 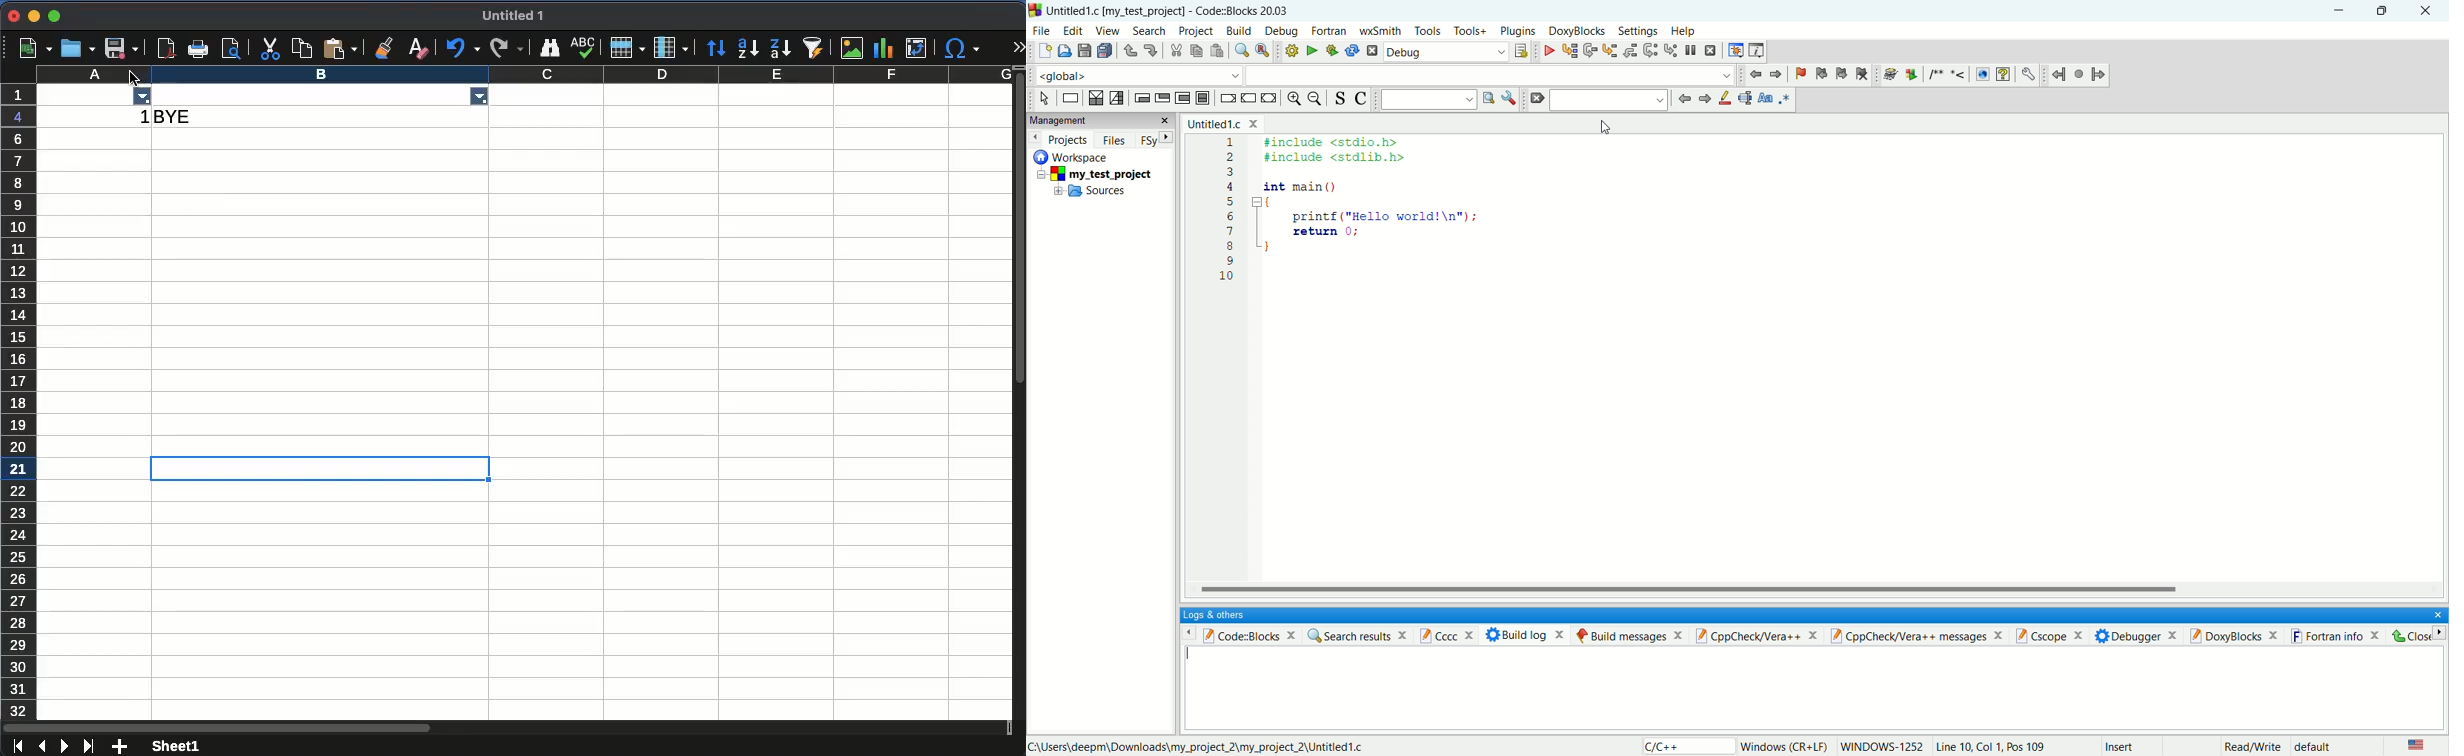 I want to click on previous sheet, so click(x=42, y=745).